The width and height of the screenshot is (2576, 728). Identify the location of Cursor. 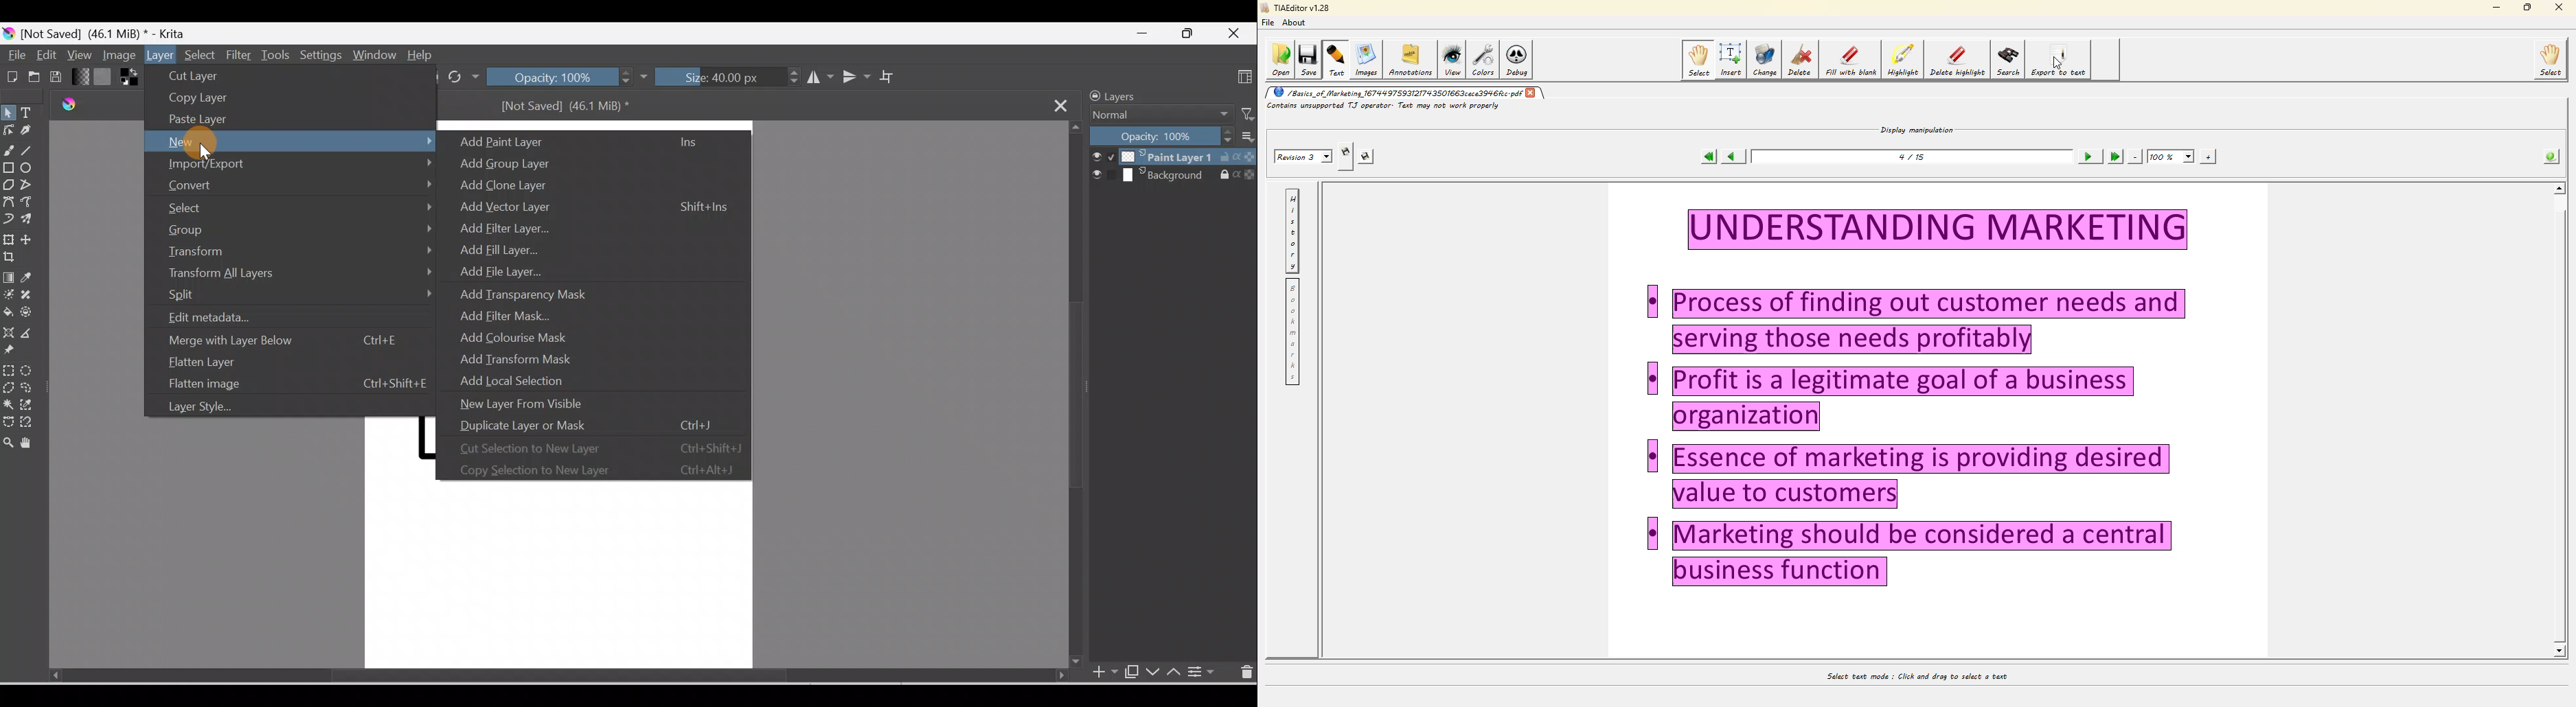
(205, 142).